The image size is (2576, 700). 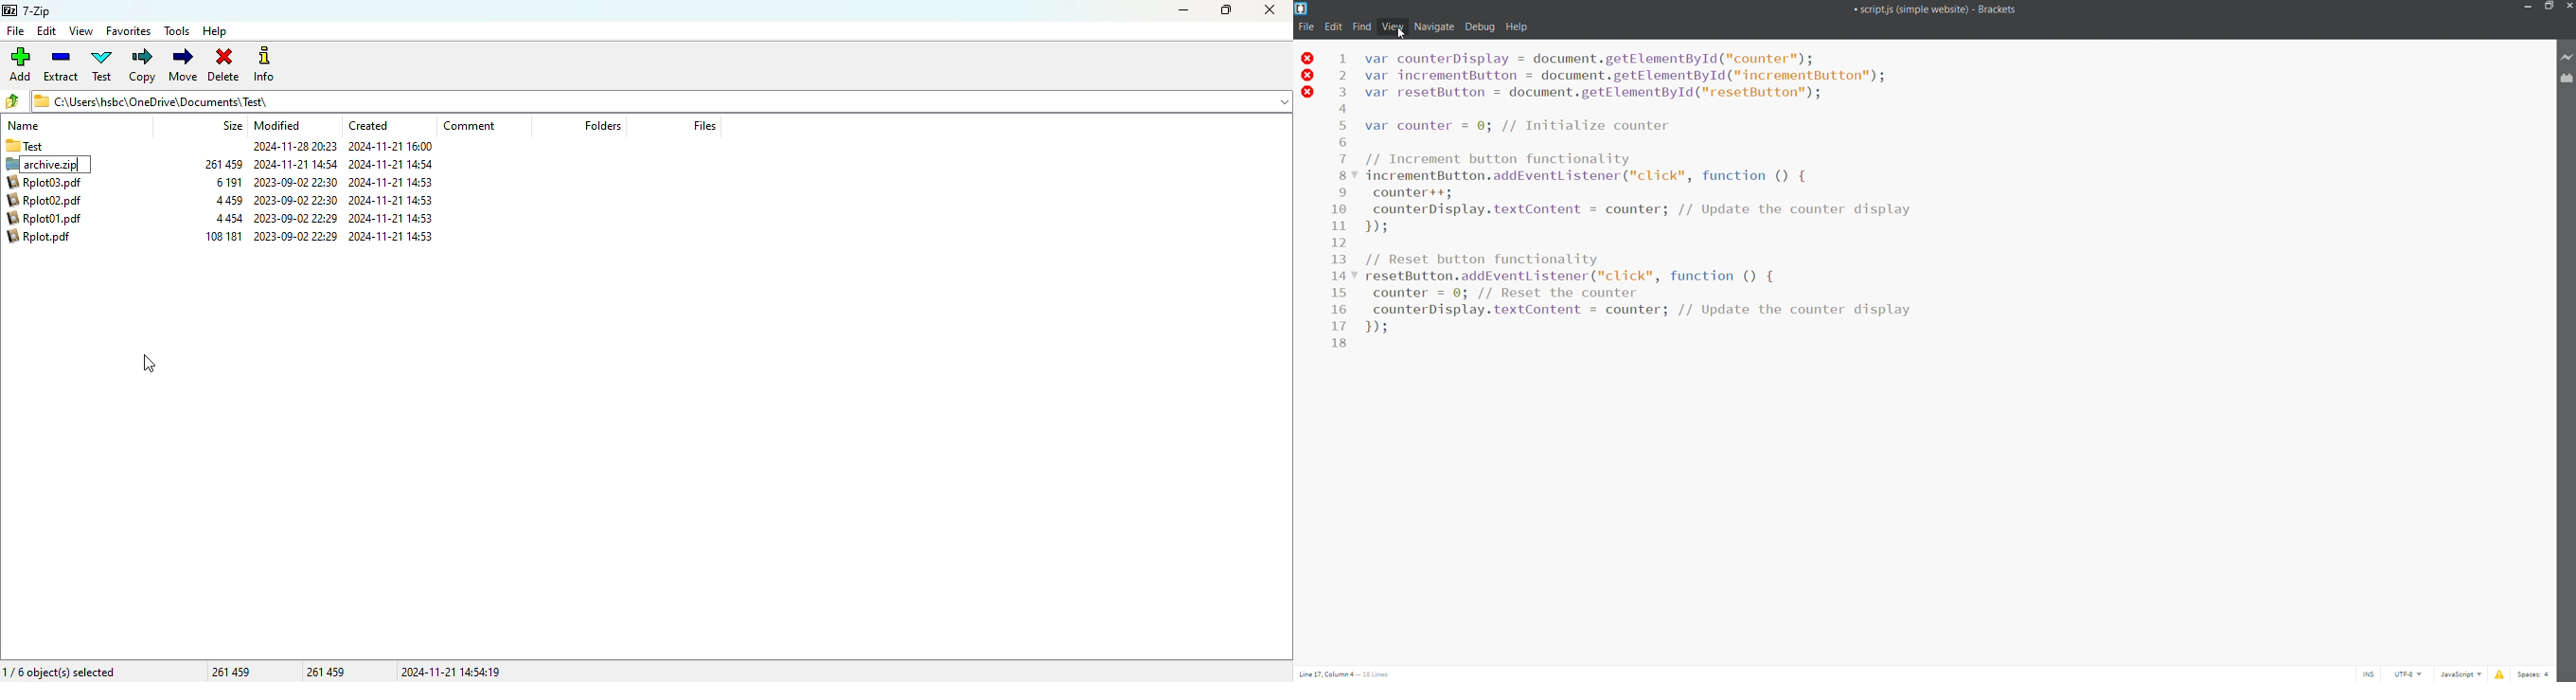 What do you see at coordinates (296, 183) in the screenshot?
I see `2023-09-02 22:30` at bounding box center [296, 183].